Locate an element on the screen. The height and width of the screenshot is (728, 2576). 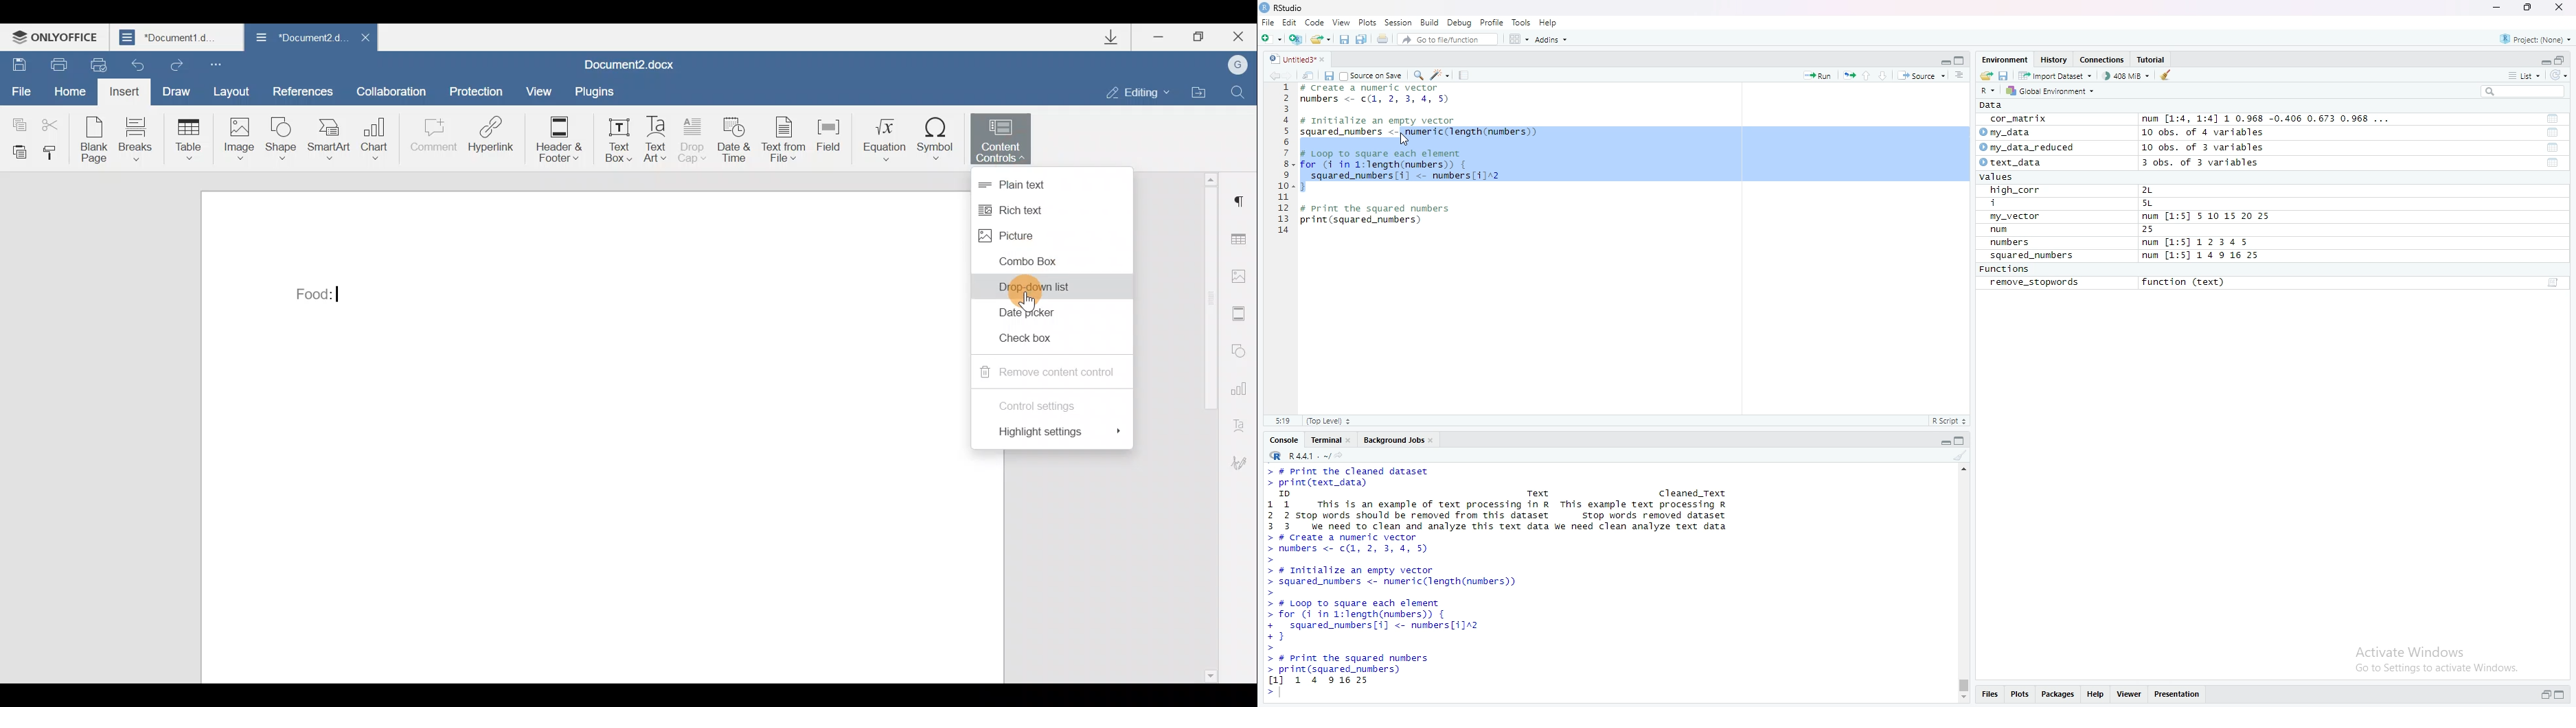
Search is located at coordinates (2523, 91).